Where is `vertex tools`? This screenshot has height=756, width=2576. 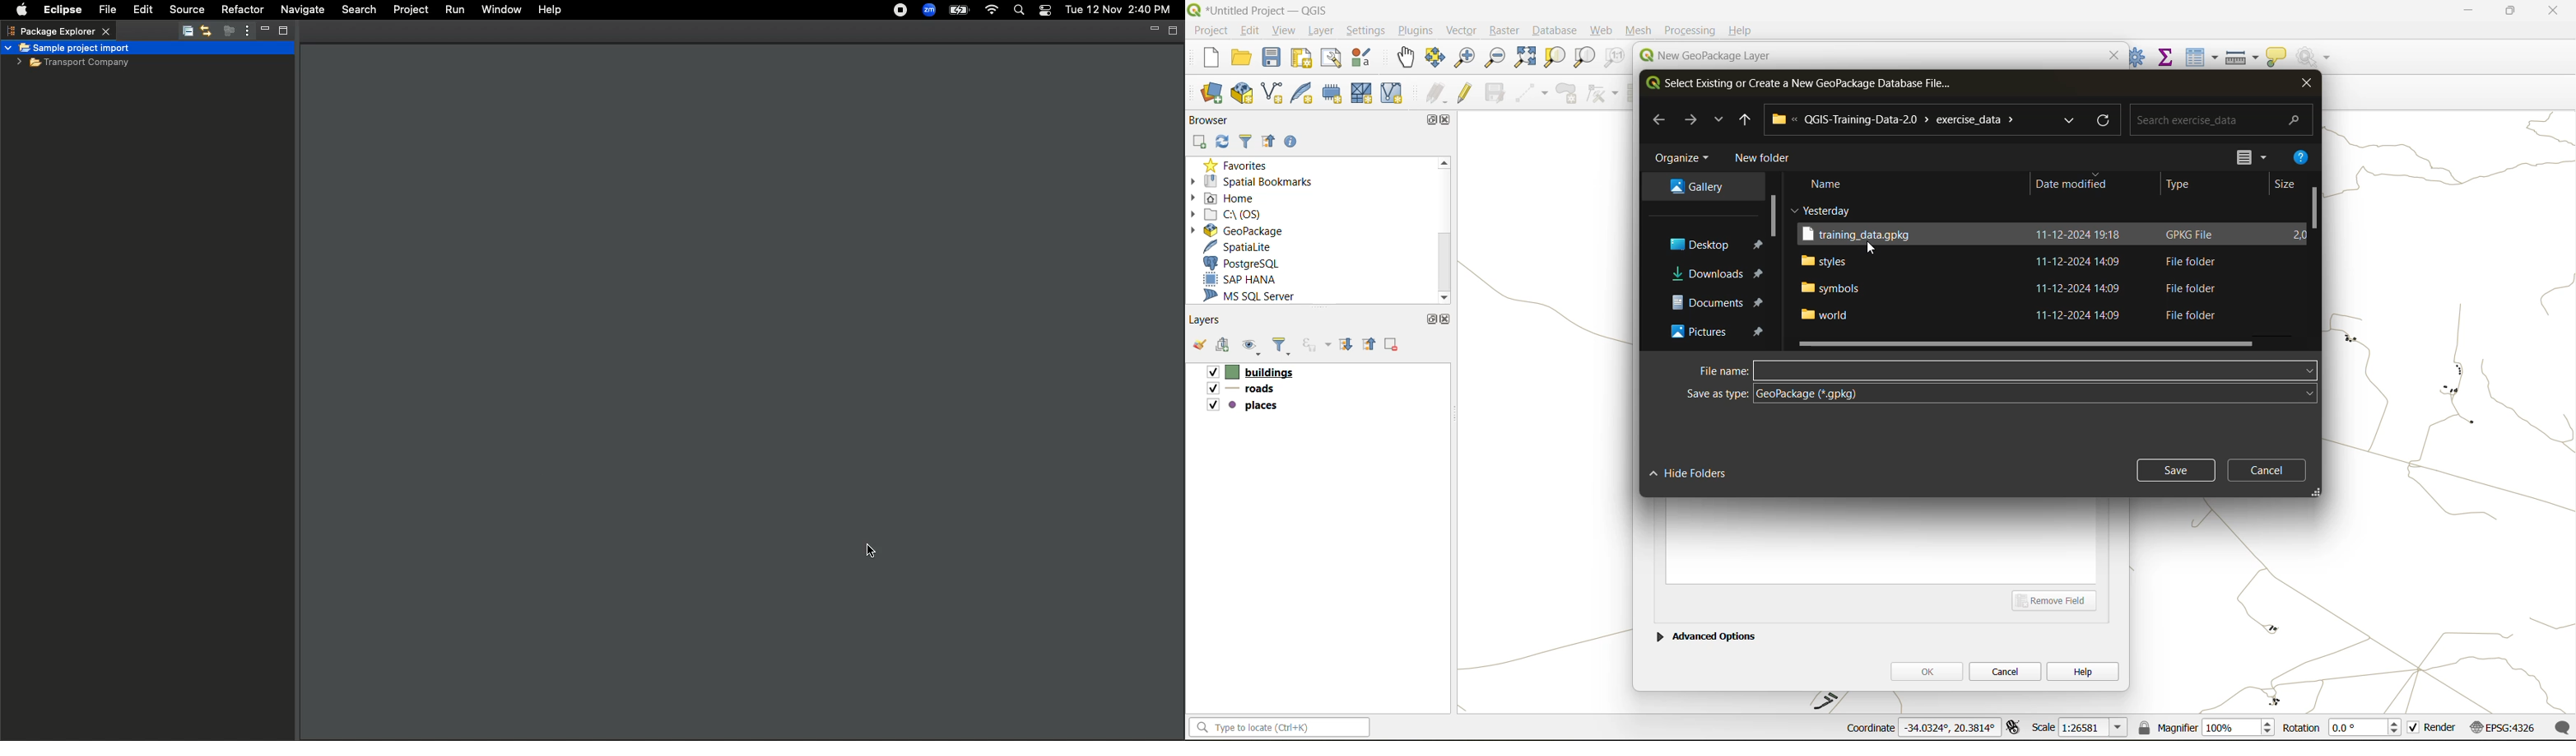
vertex tools is located at coordinates (1603, 94).